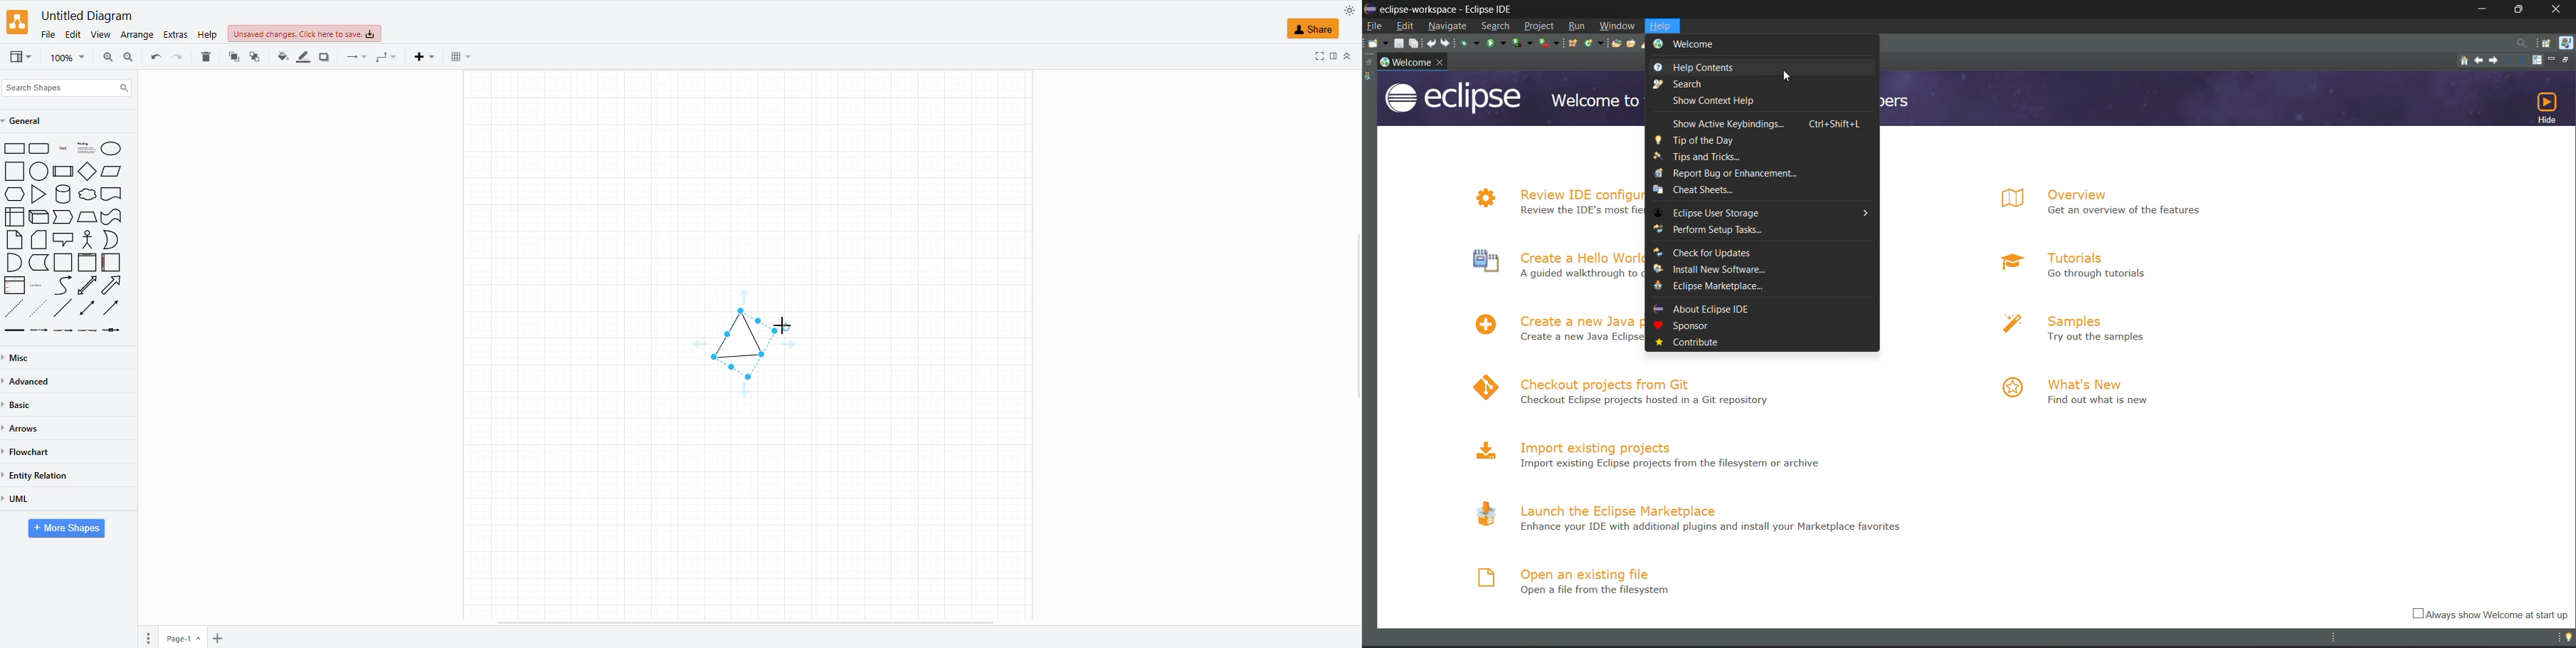 Image resolution: width=2576 pixels, height=672 pixels. Describe the element at coordinates (84, 15) in the screenshot. I see `file name` at that location.